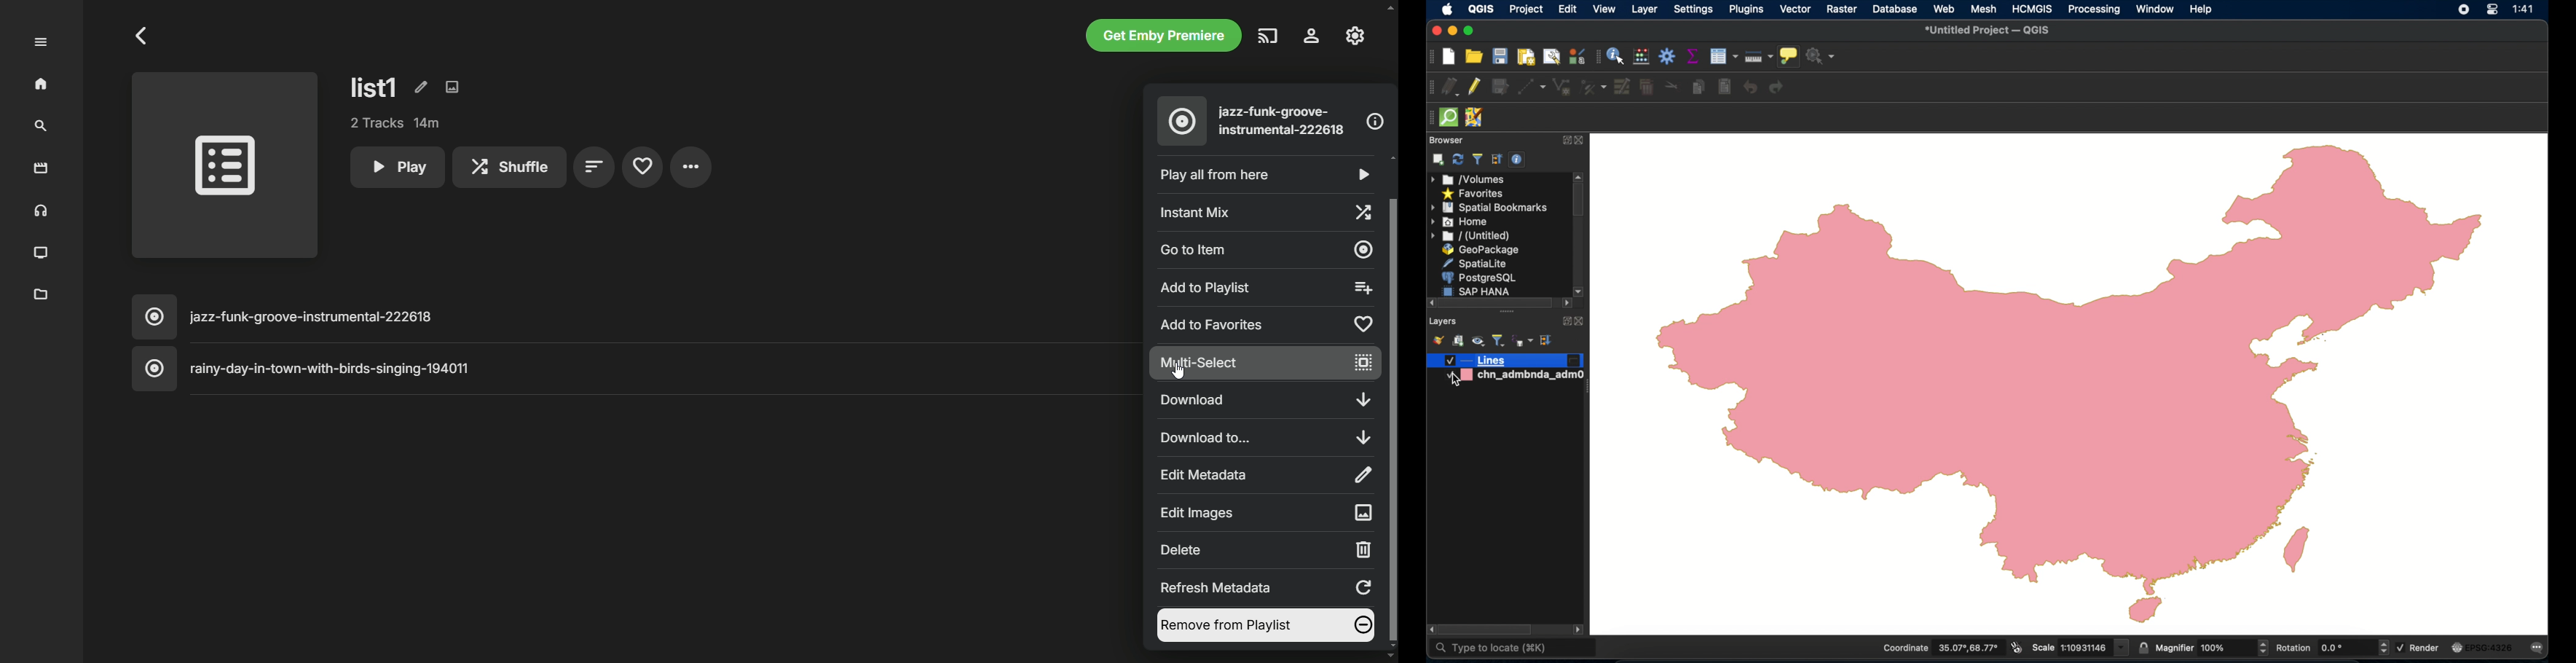 The image size is (2576, 672). What do you see at coordinates (143, 36) in the screenshot?
I see `Go to previous page` at bounding box center [143, 36].